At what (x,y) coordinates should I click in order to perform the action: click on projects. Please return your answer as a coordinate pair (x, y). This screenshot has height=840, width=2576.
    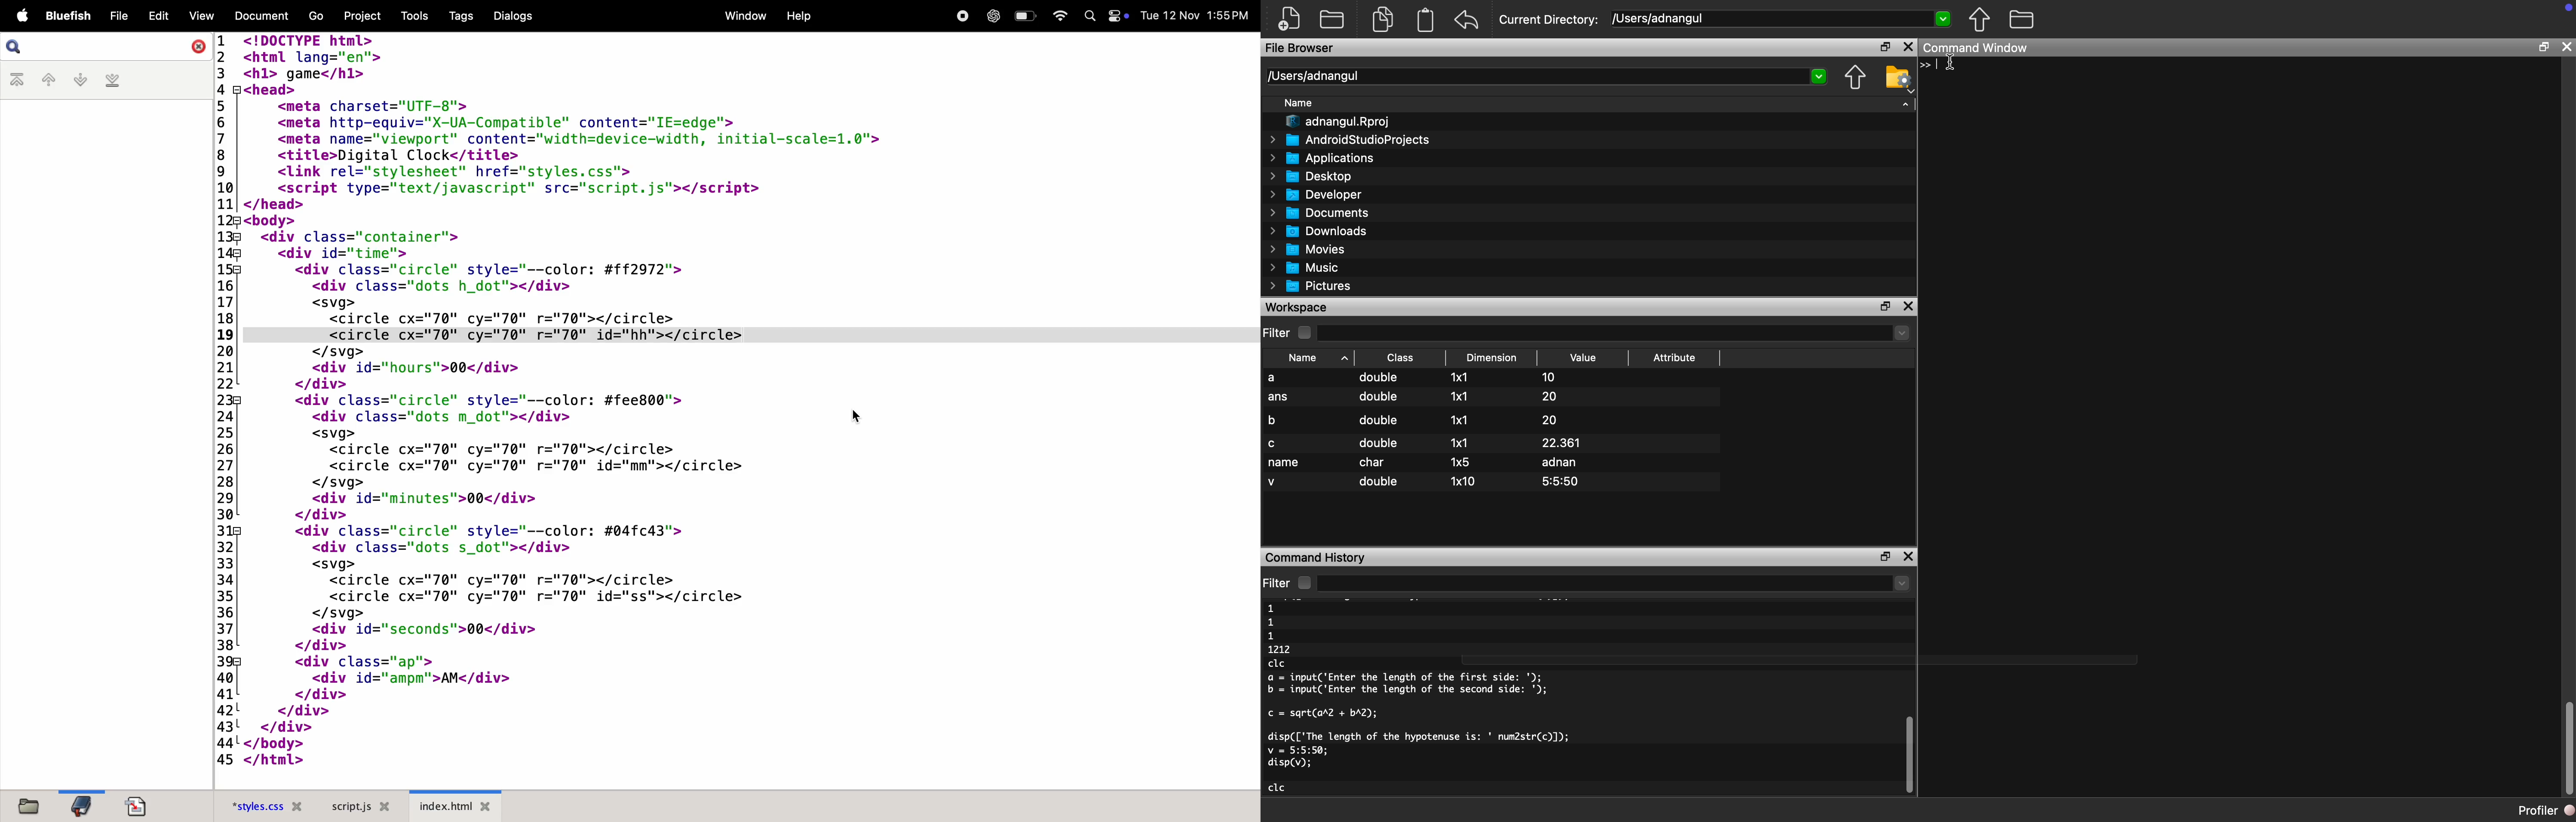
    Looking at the image, I should click on (357, 16).